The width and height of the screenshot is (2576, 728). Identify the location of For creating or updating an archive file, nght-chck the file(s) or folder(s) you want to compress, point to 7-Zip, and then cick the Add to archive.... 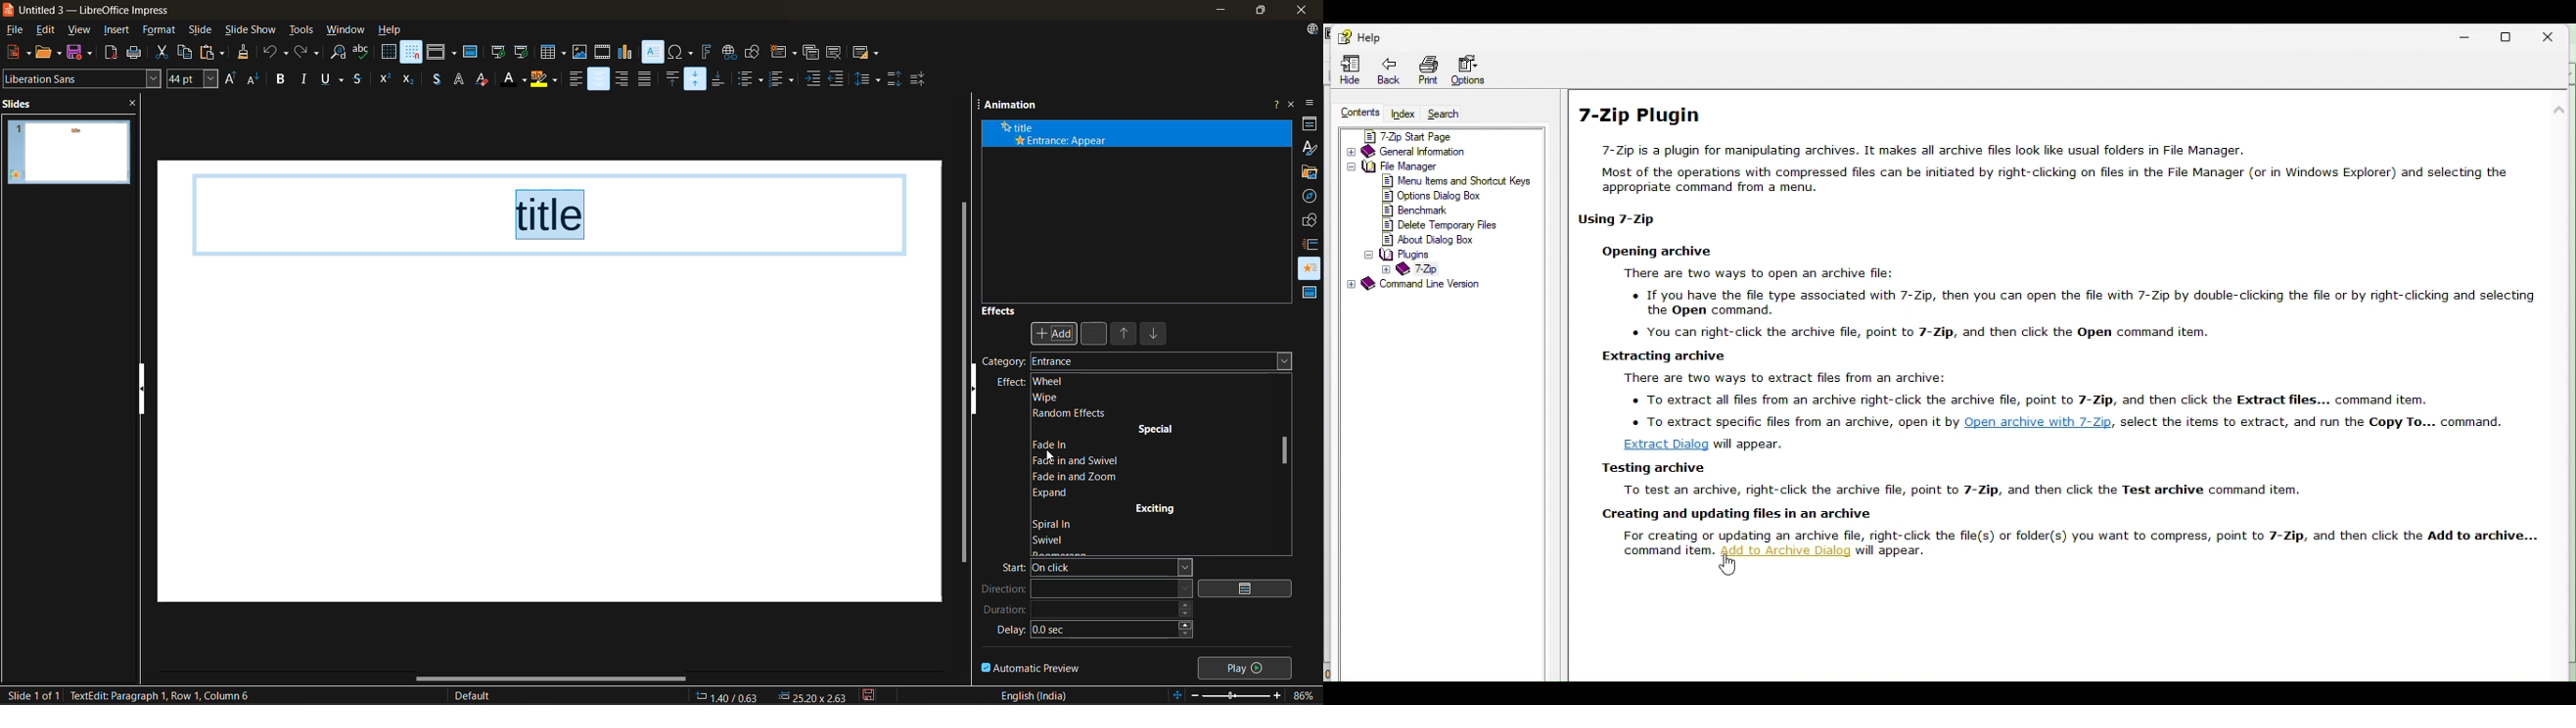
(2082, 535).